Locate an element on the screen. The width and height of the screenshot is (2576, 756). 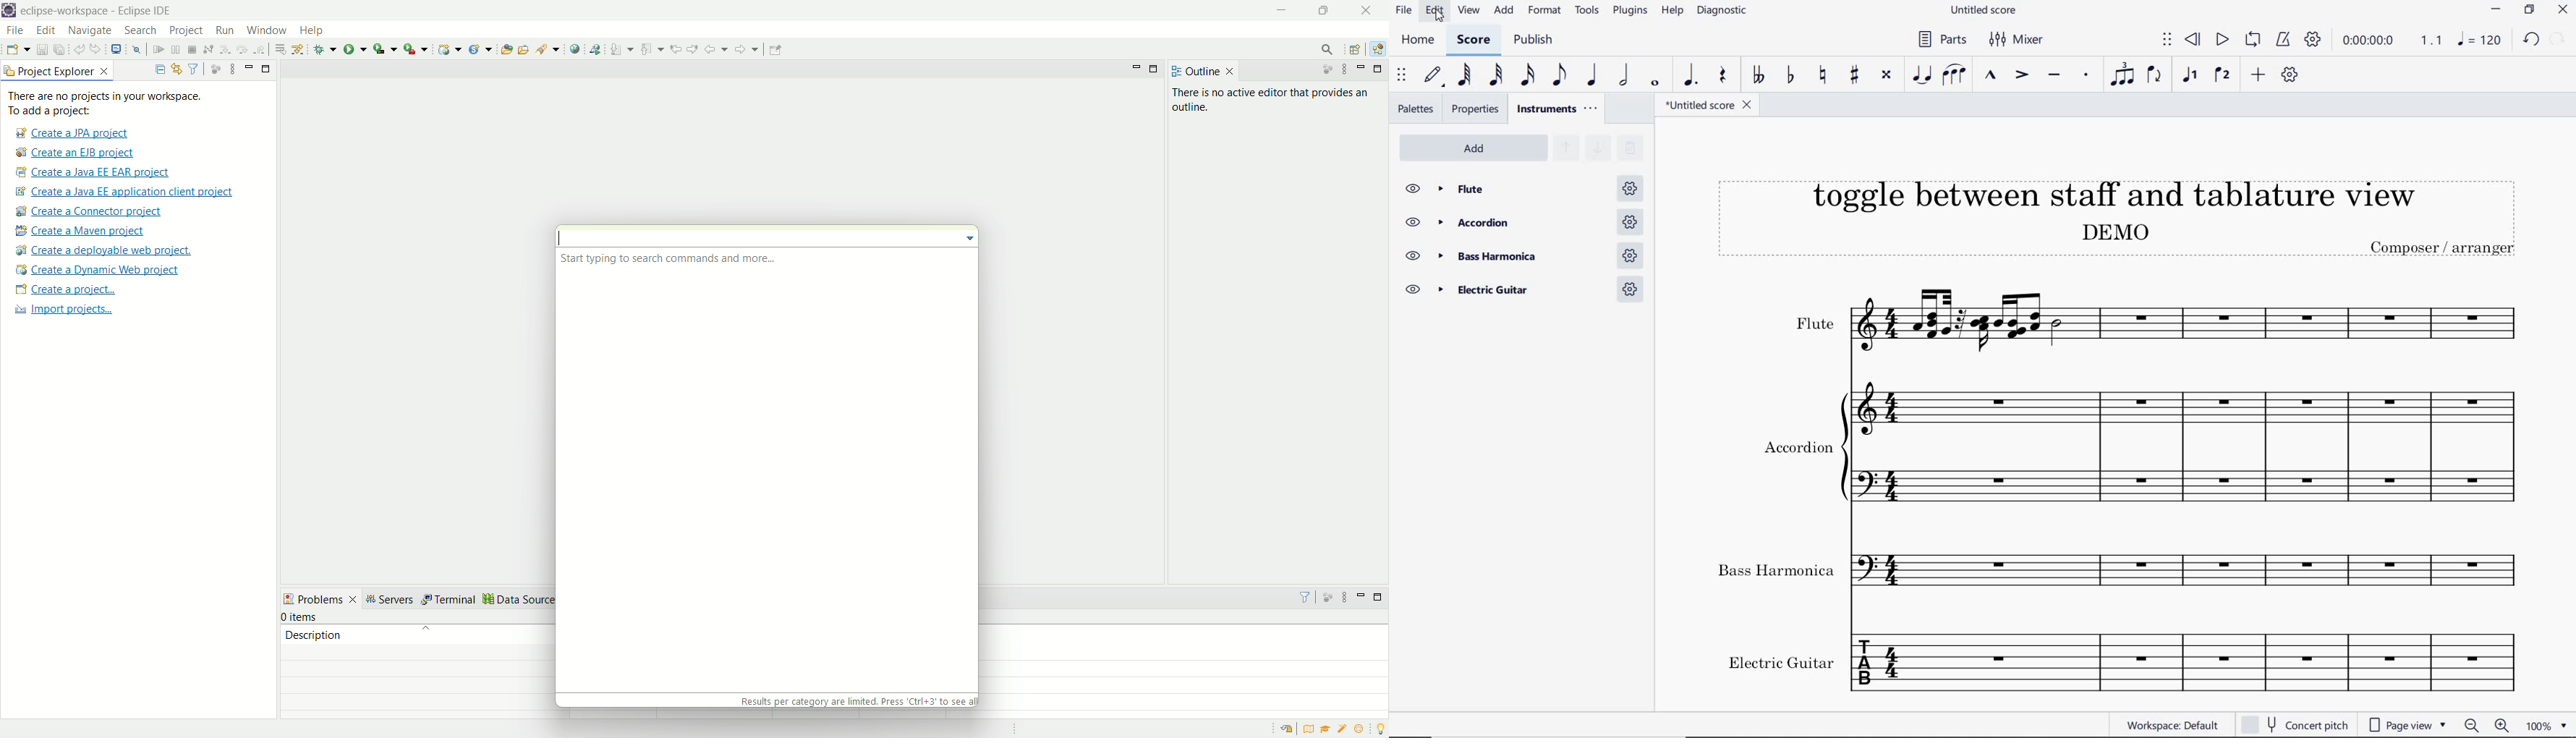
tuplet is located at coordinates (2123, 76).